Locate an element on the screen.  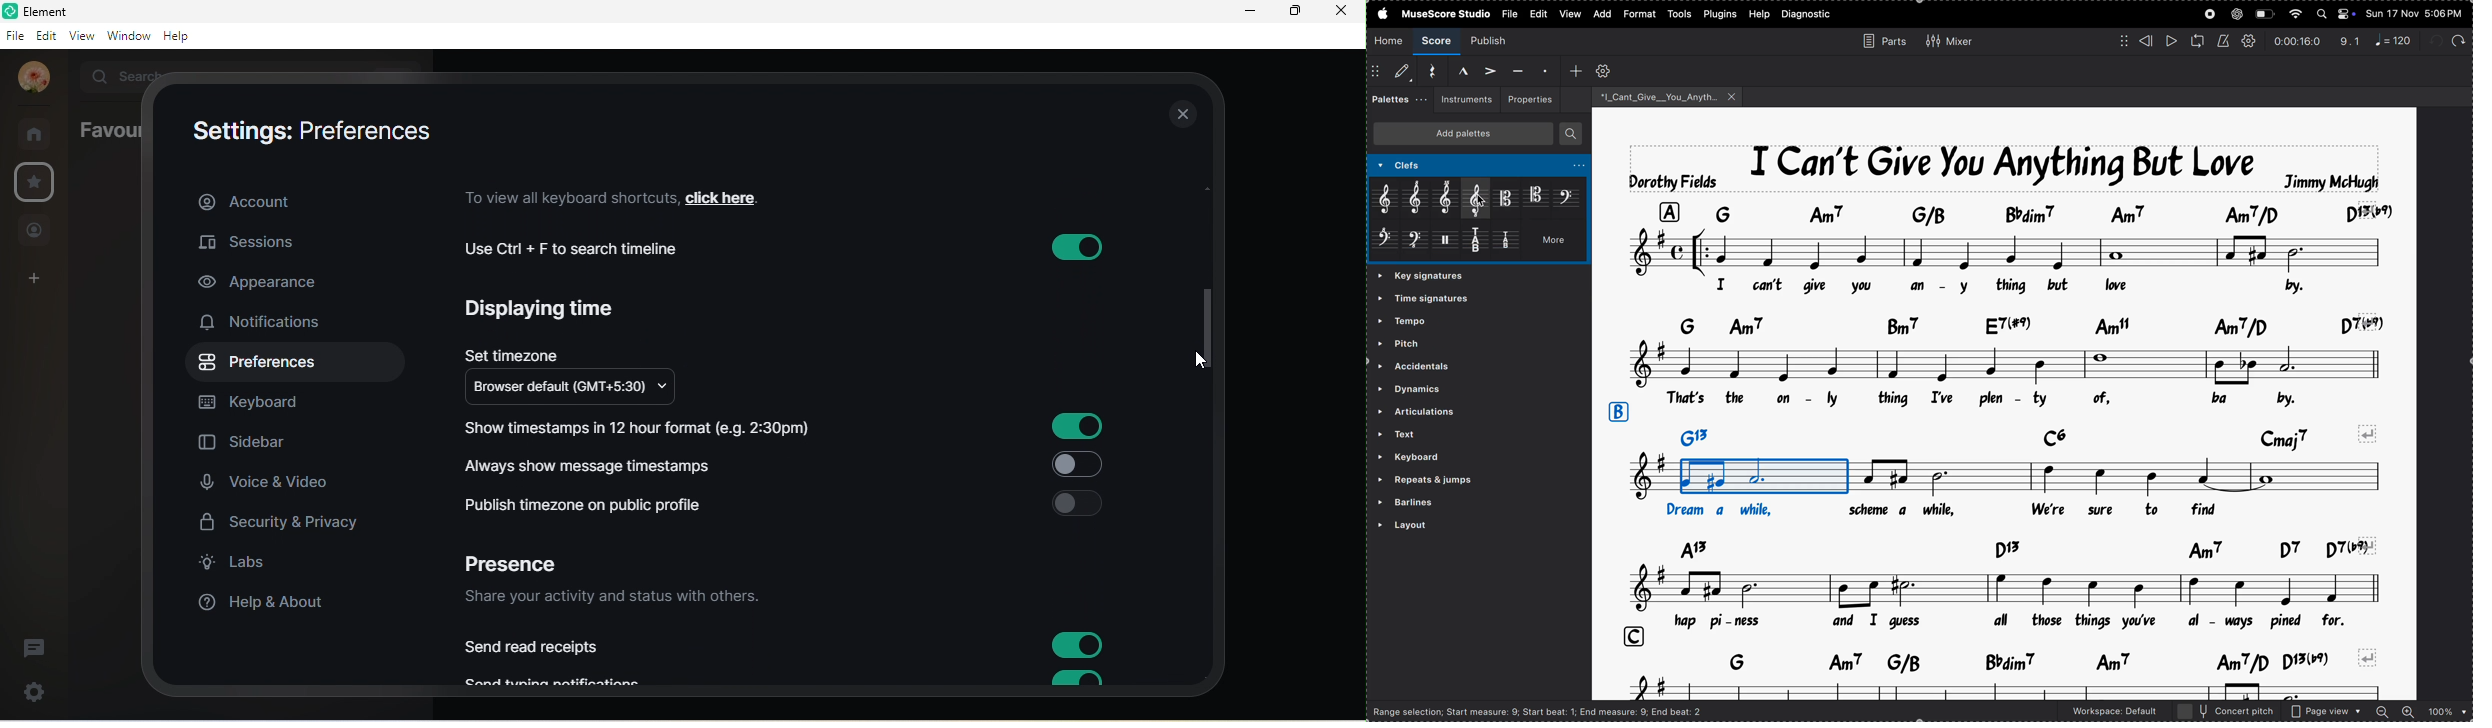
tenor clef is located at coordinates (1536, 196).